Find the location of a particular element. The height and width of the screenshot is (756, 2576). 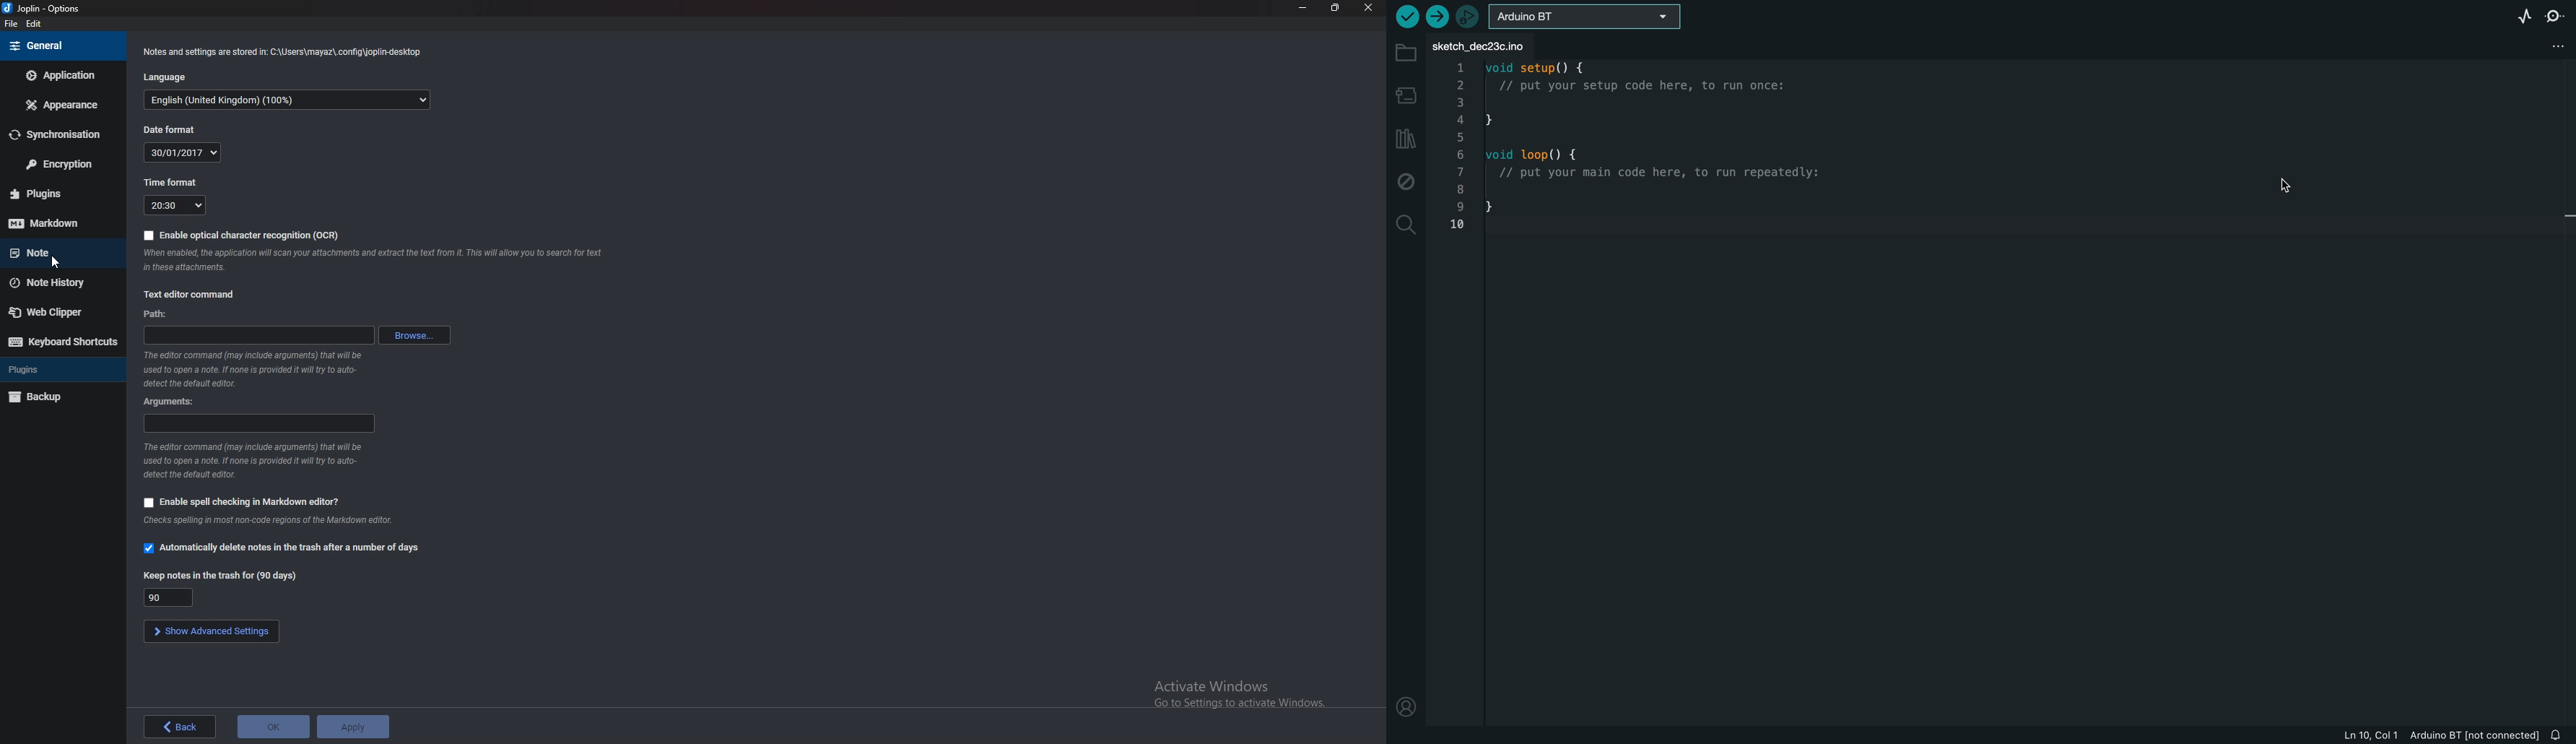

Keep notes in the trash for is located at coordinates (220, 575).